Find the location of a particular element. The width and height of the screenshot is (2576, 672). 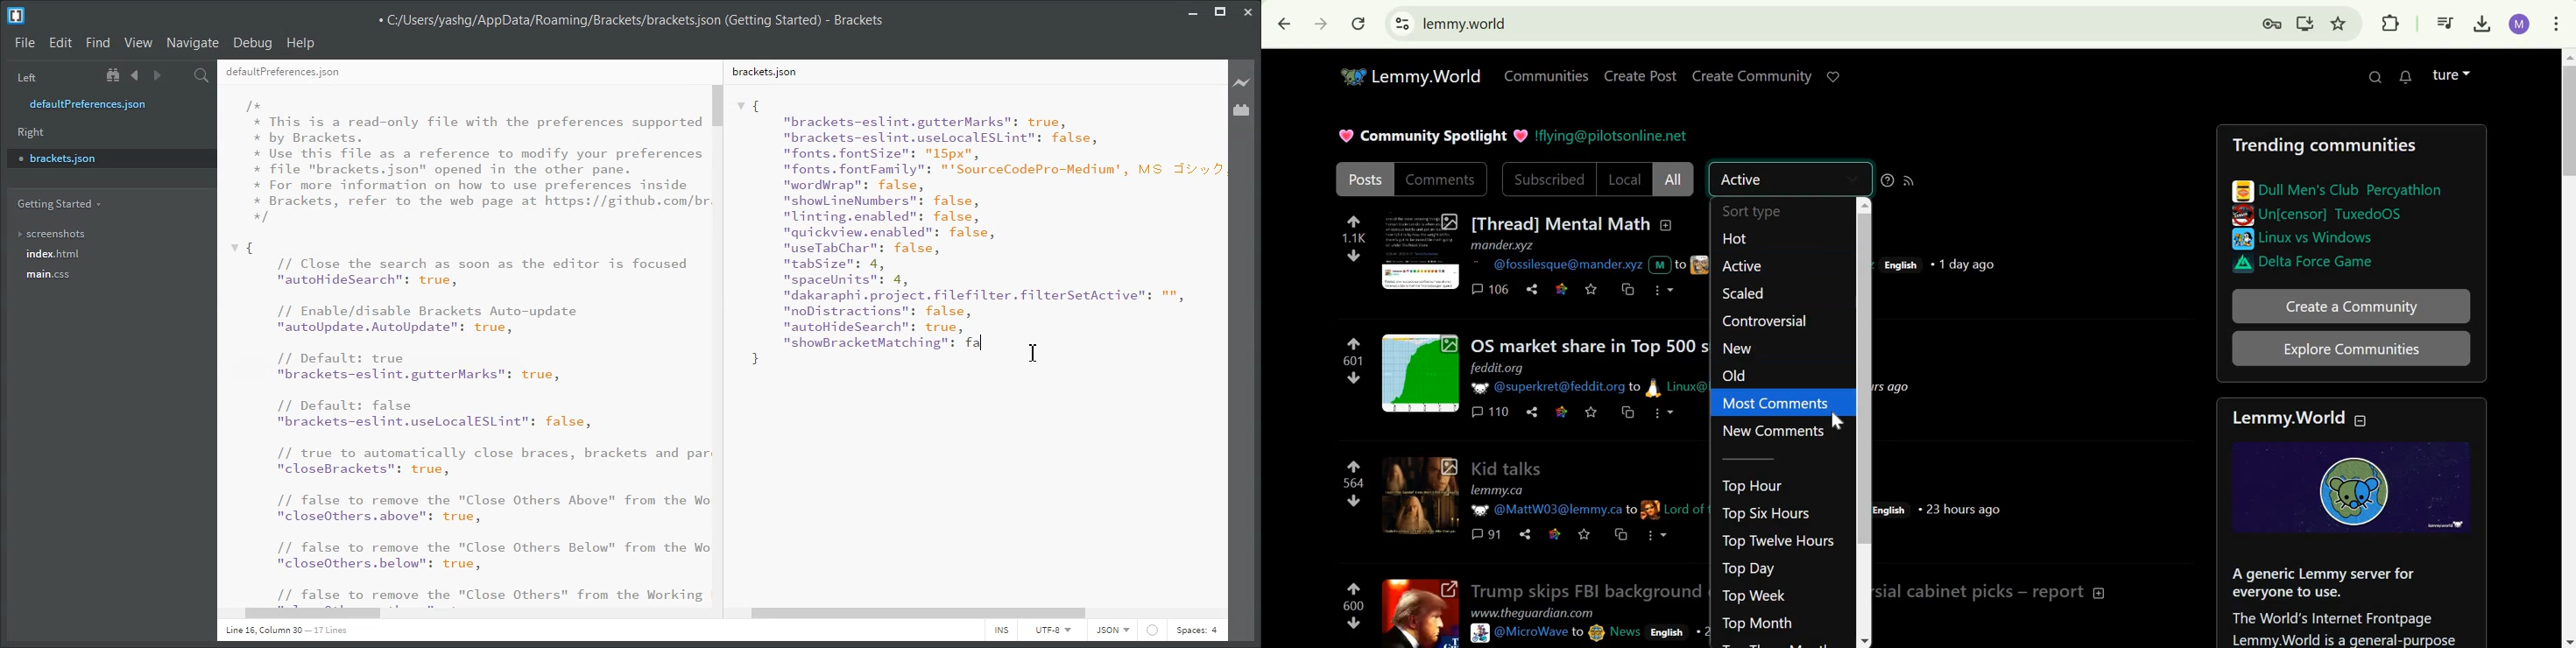

Trump skips FBI background checks for controversial cabinet picks - report is located at coordinates (1586, 593).